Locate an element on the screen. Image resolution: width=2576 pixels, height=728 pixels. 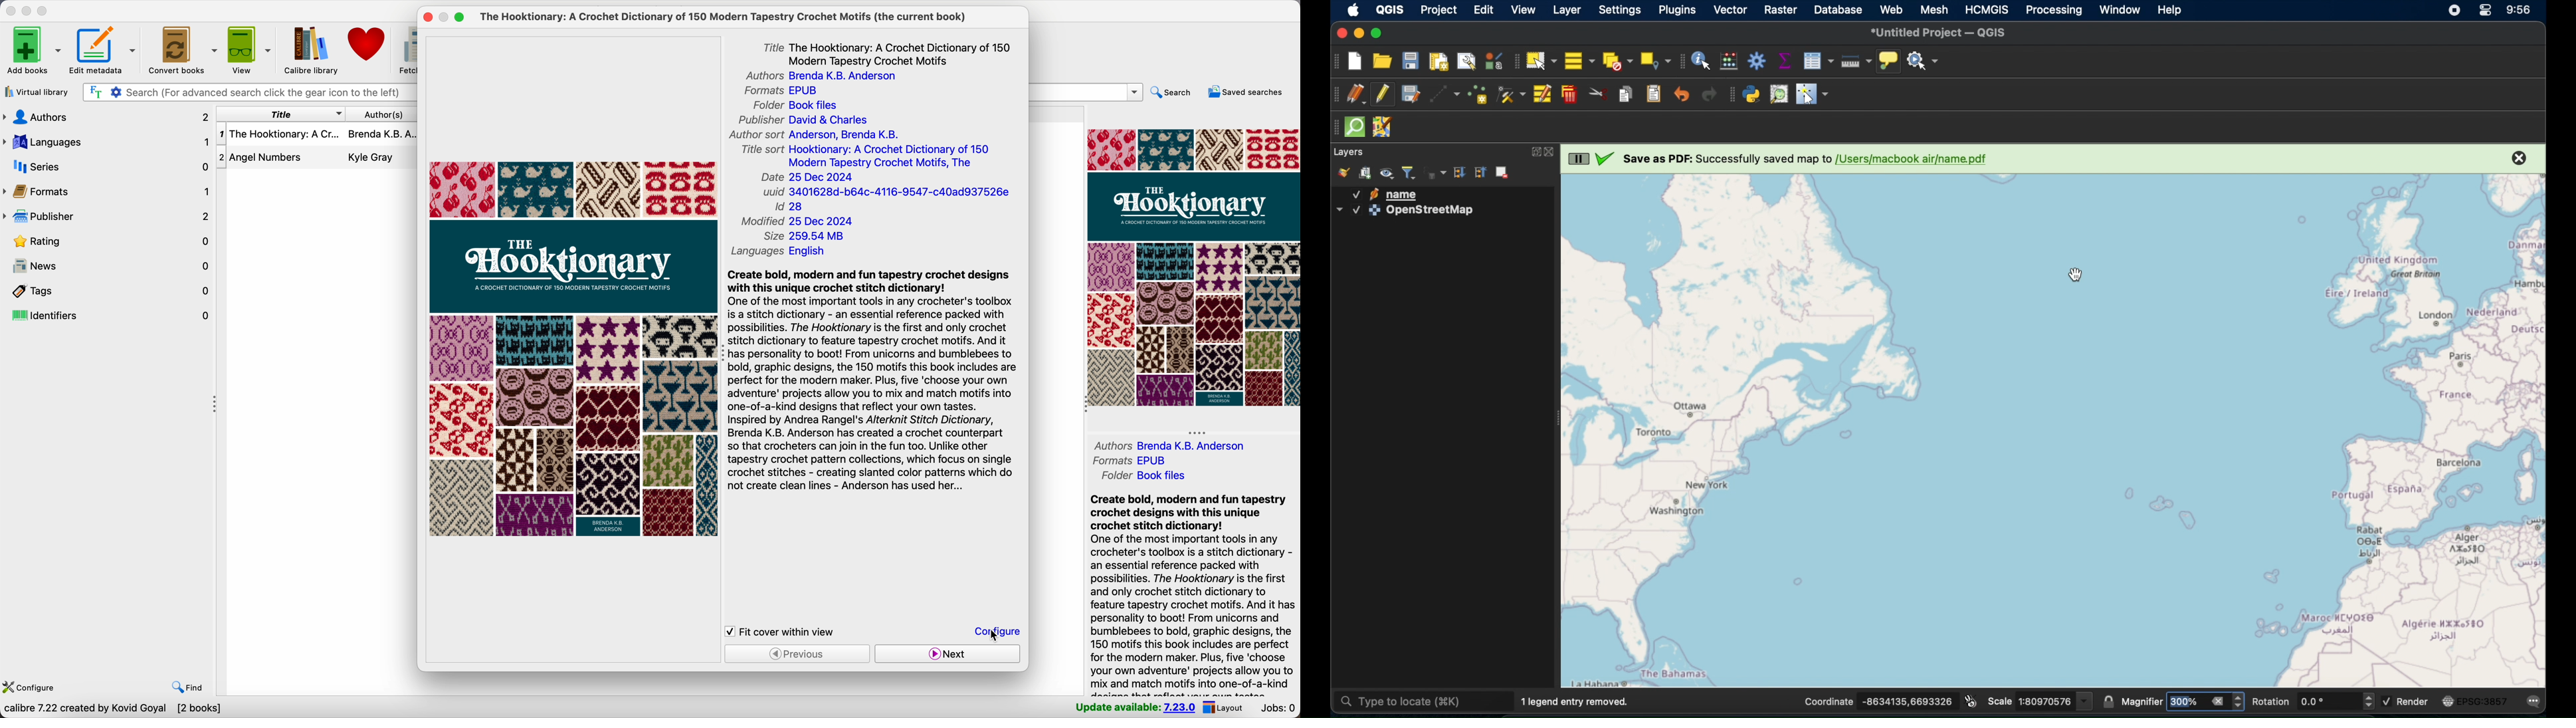
uuid is located at coordinates (885, 193).